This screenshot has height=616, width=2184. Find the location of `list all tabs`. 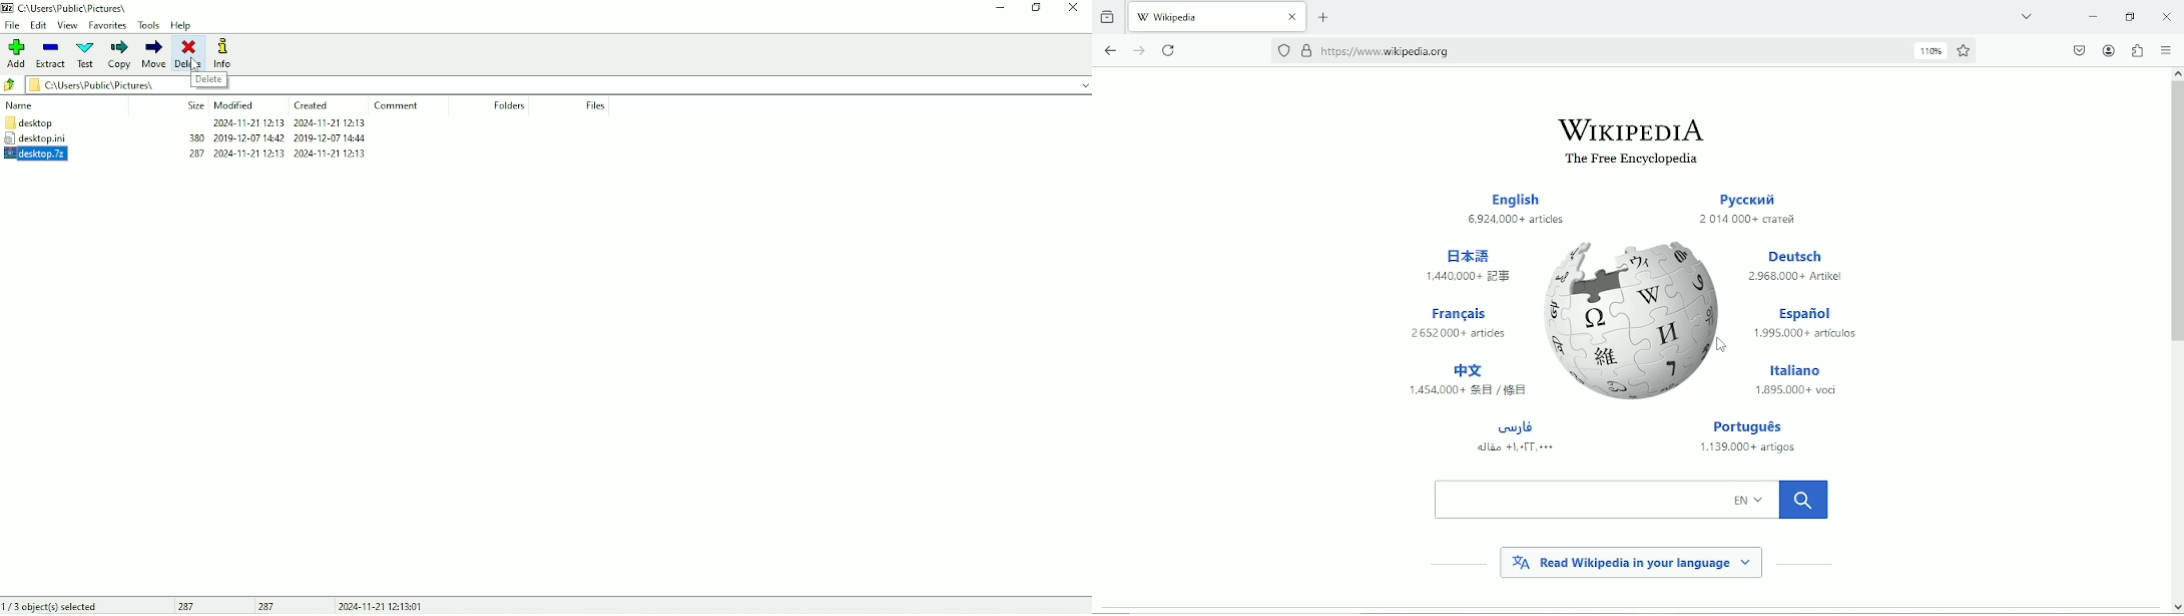

list all tabs is located at coordinates (2025, 15).